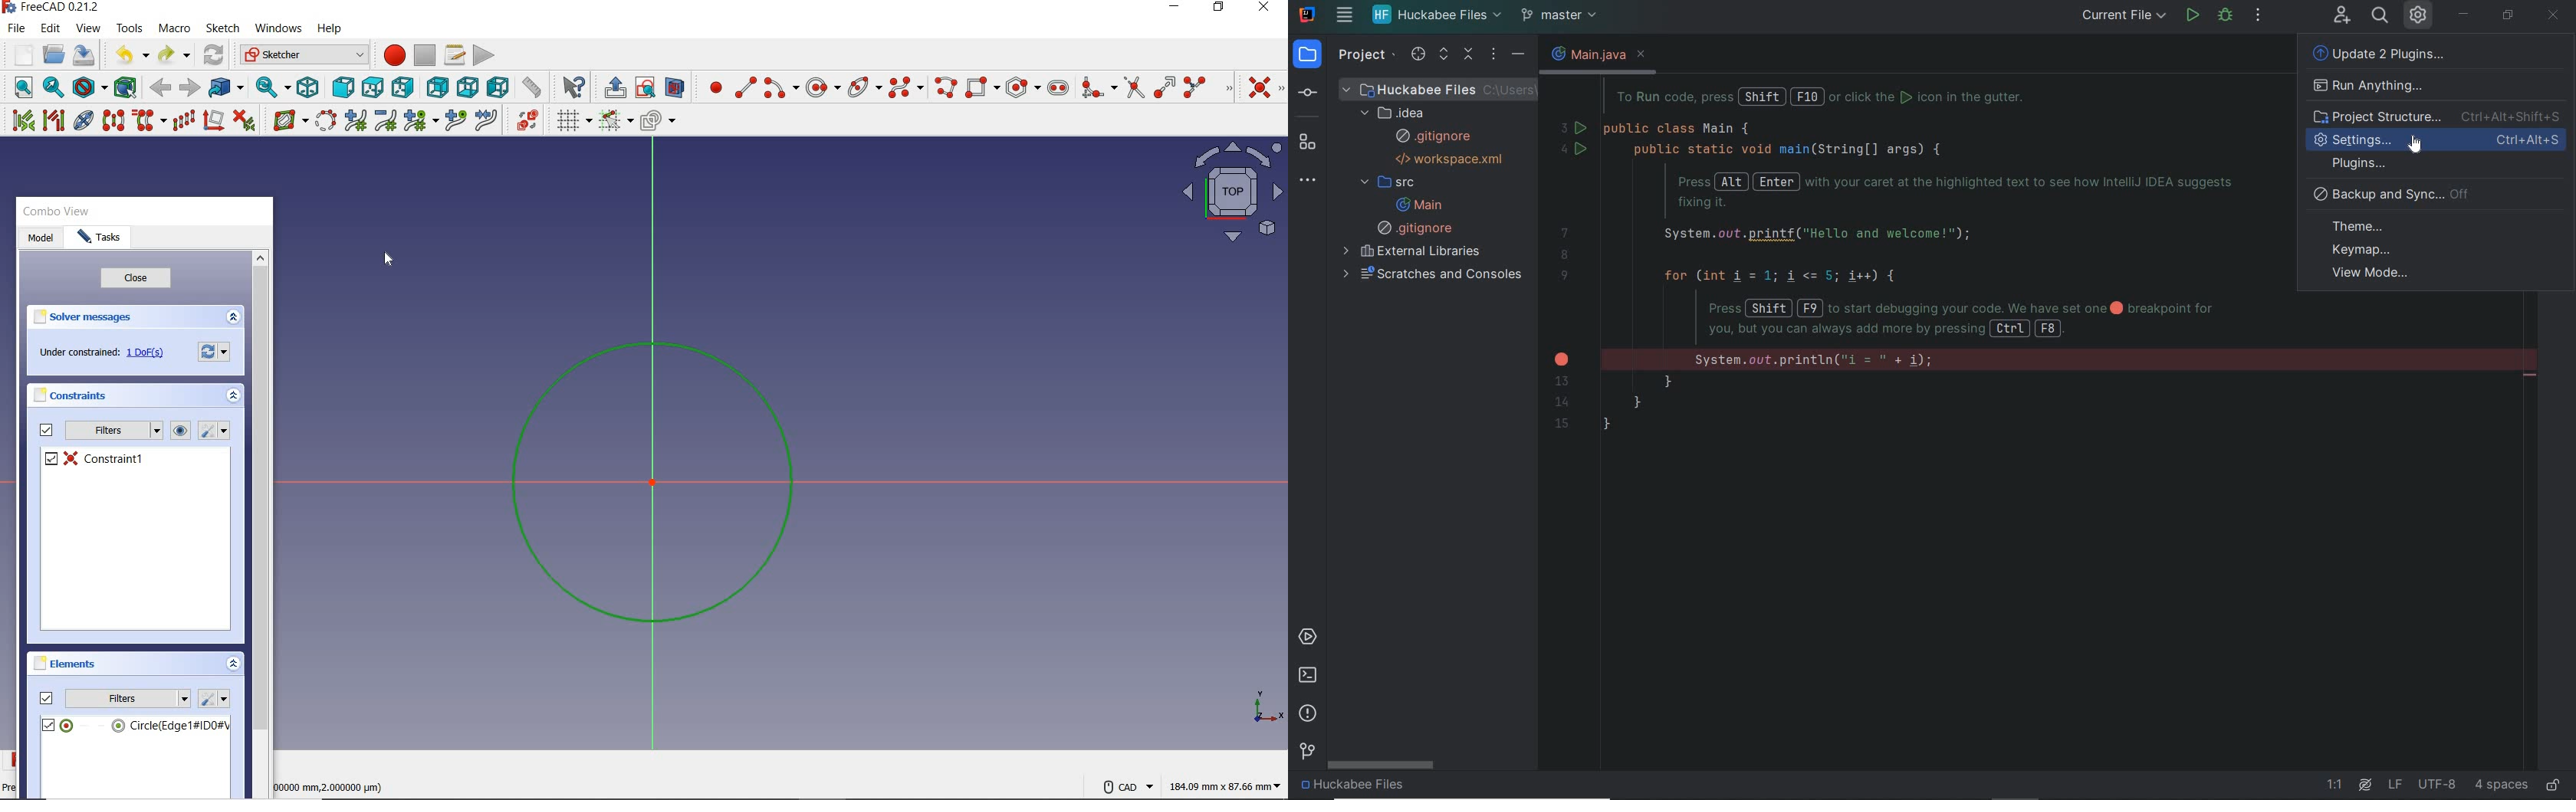  I want to click on view, so click(87, 30).